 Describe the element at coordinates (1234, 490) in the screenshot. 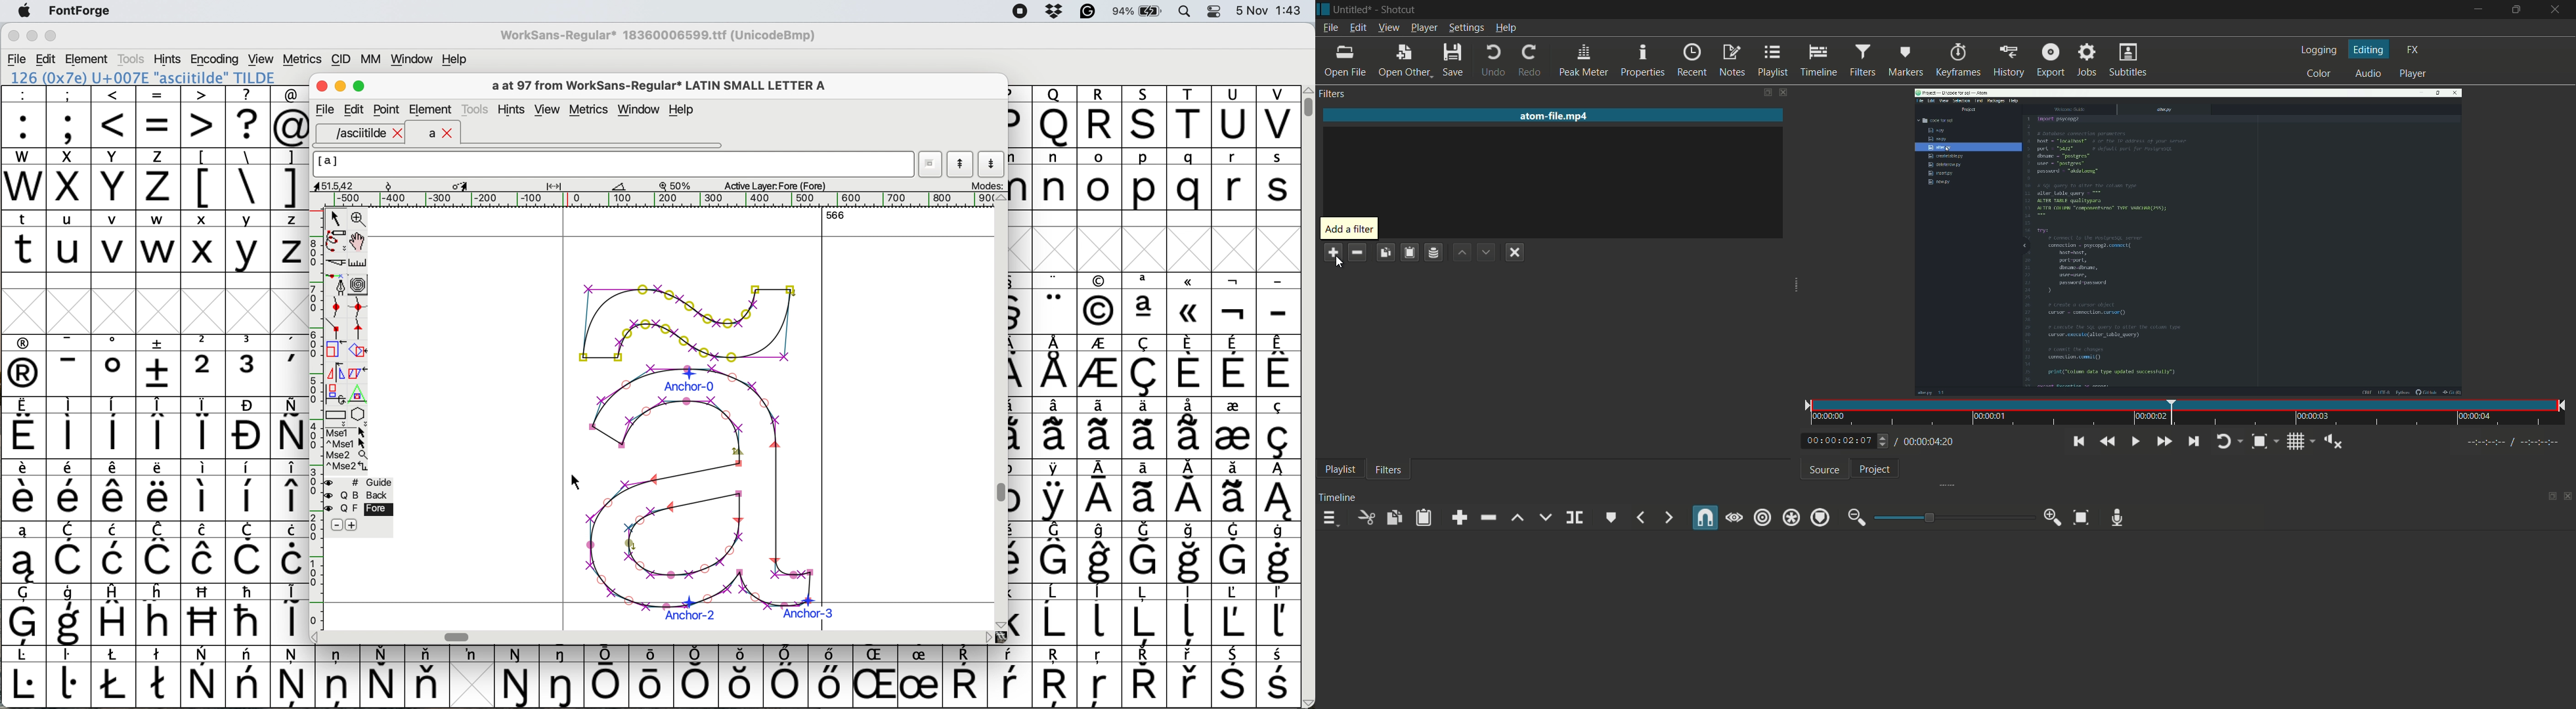

I see `symbol` at that location.